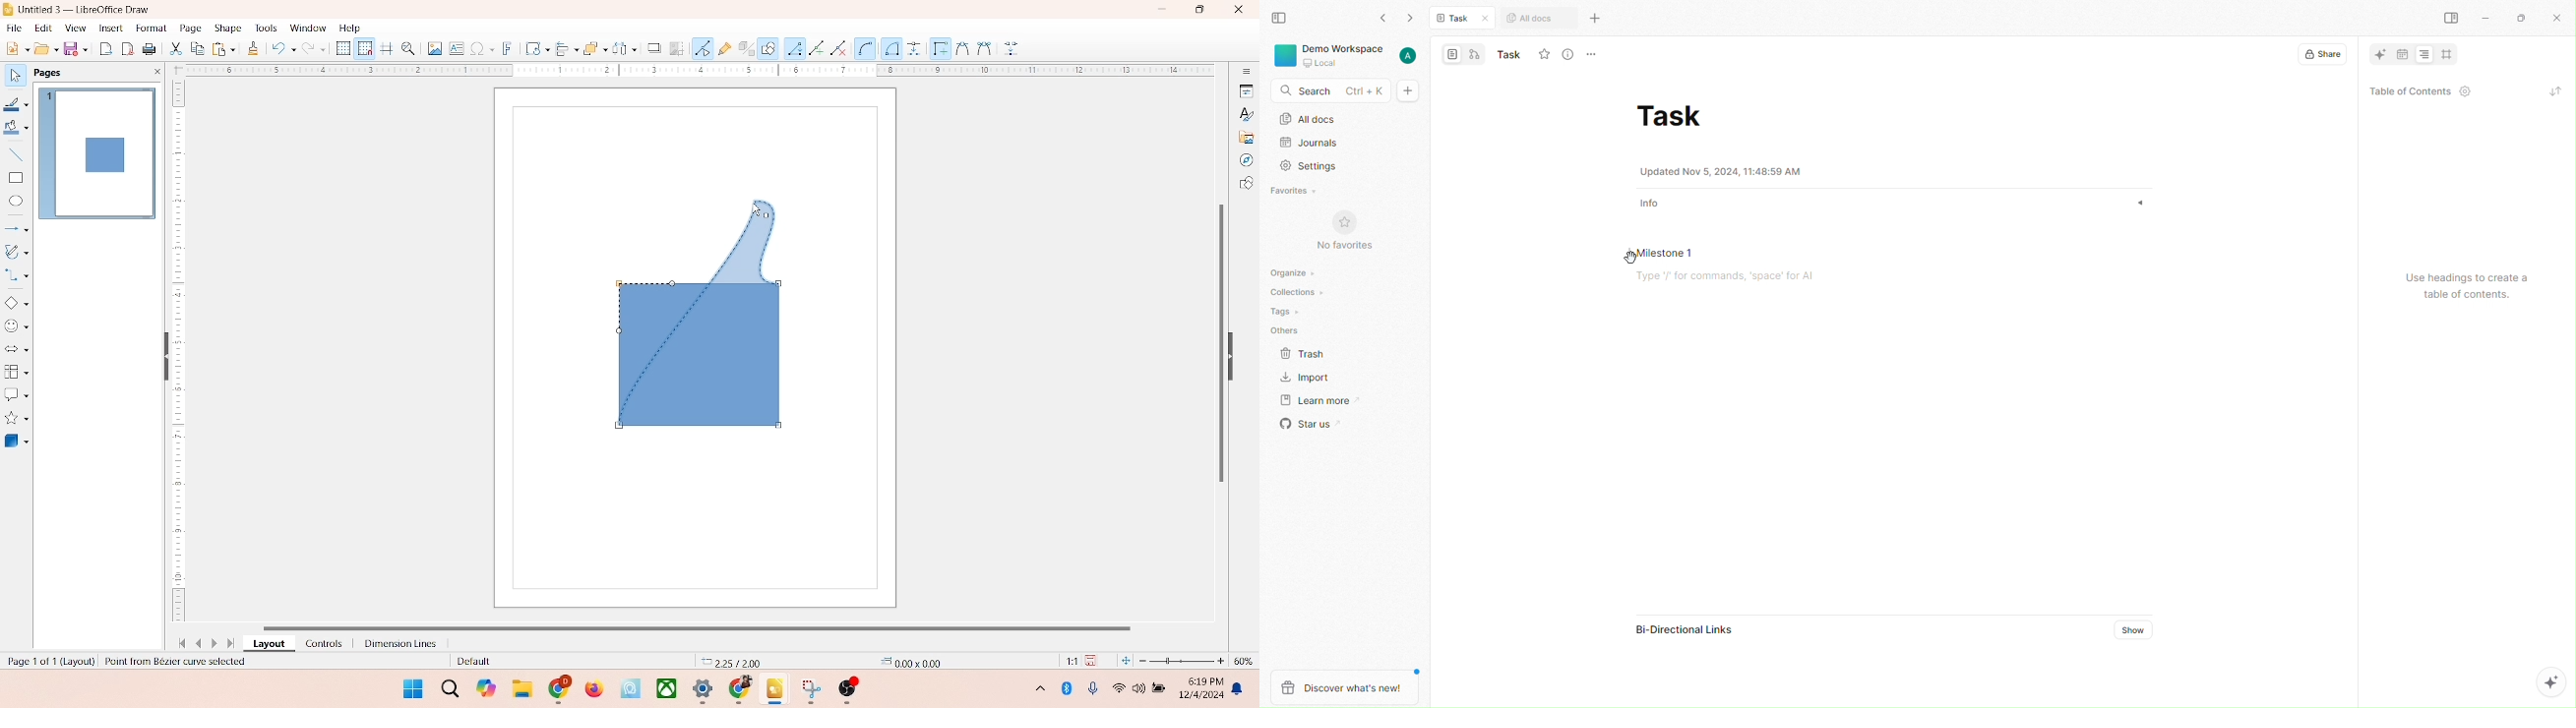 The height and width of the screenshot is (728, 2576). Describe the element at coordinates (1118, 684) in the screenshot. I see `wifi` at that location.